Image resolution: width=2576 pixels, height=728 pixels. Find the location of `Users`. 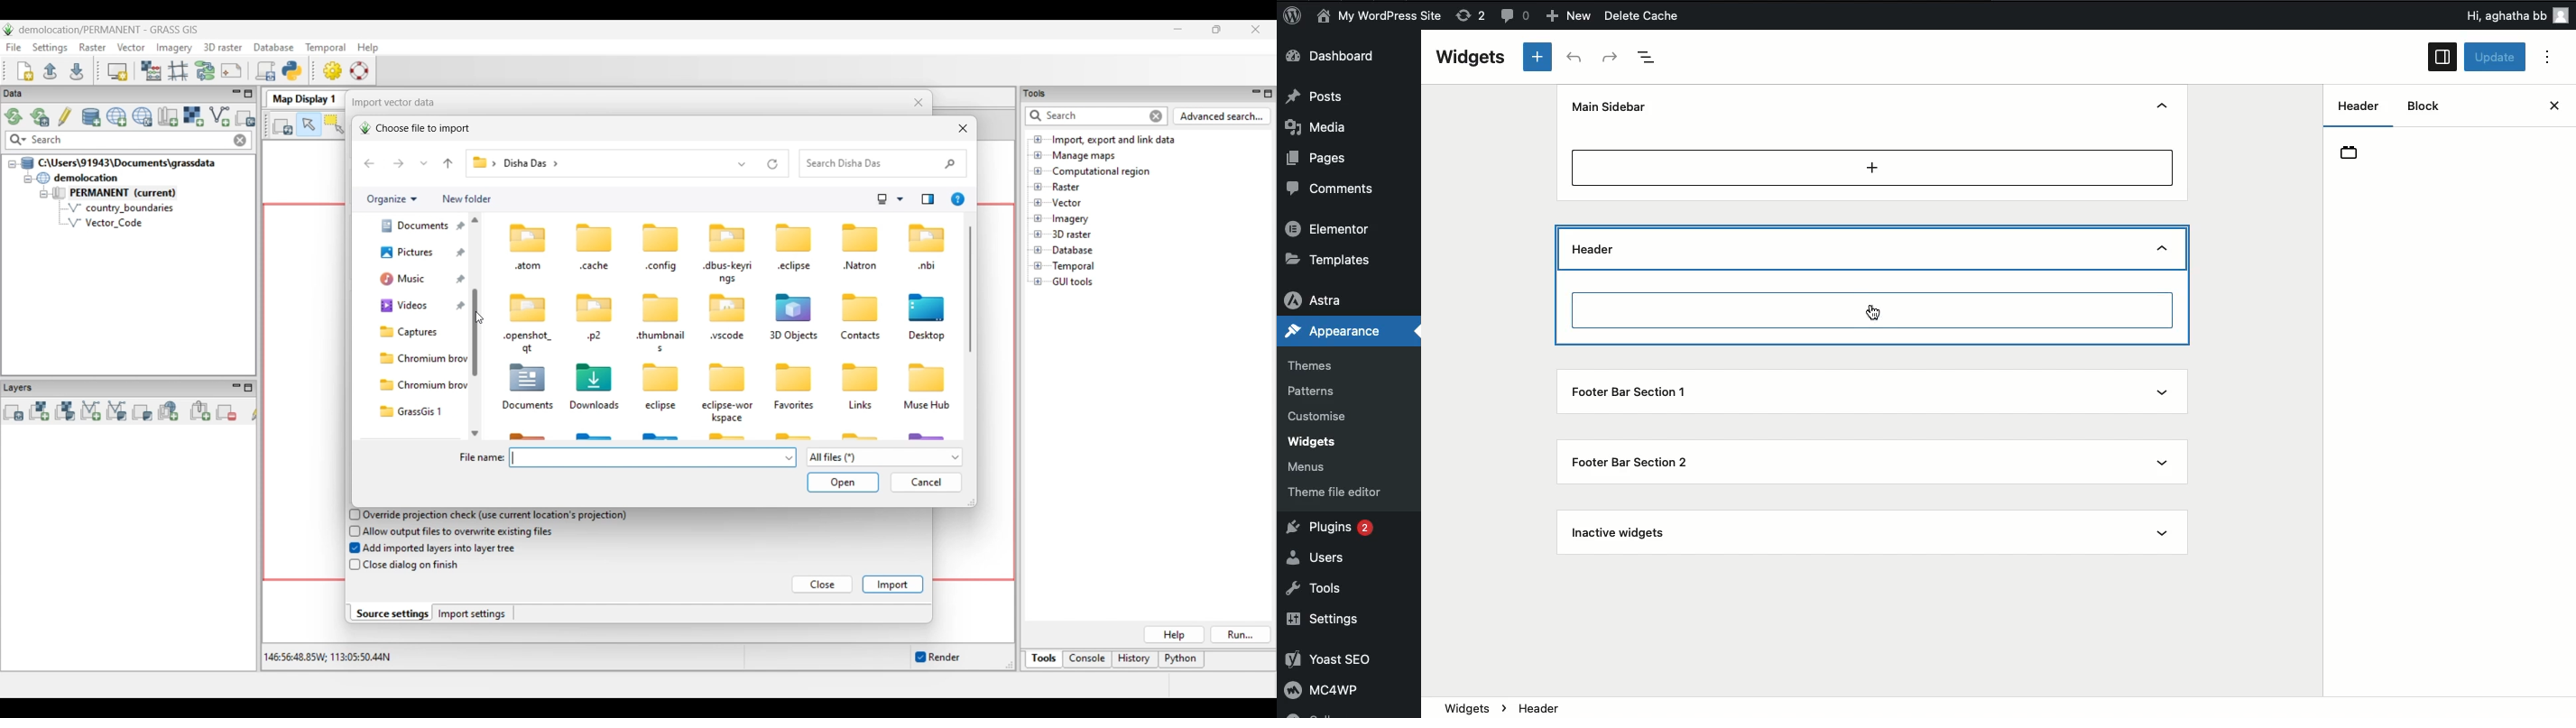

Users is located at coordinates (1324, 557).